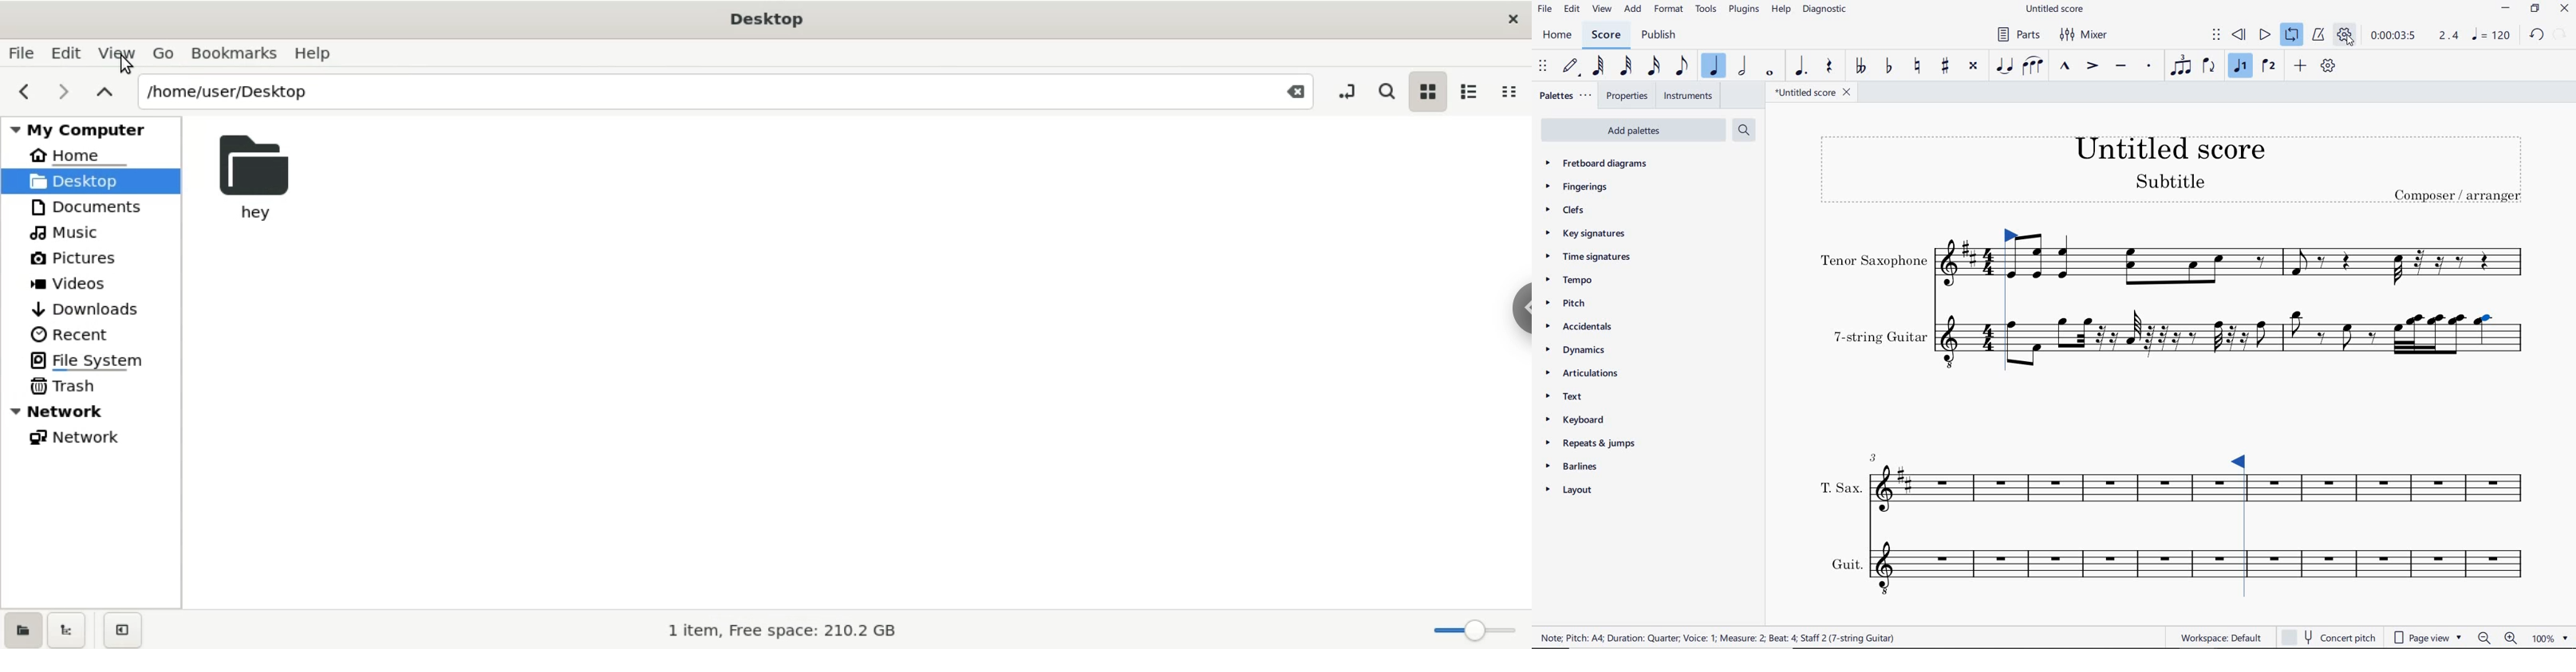  I want to click on ACCENT, so click(2091, 67).